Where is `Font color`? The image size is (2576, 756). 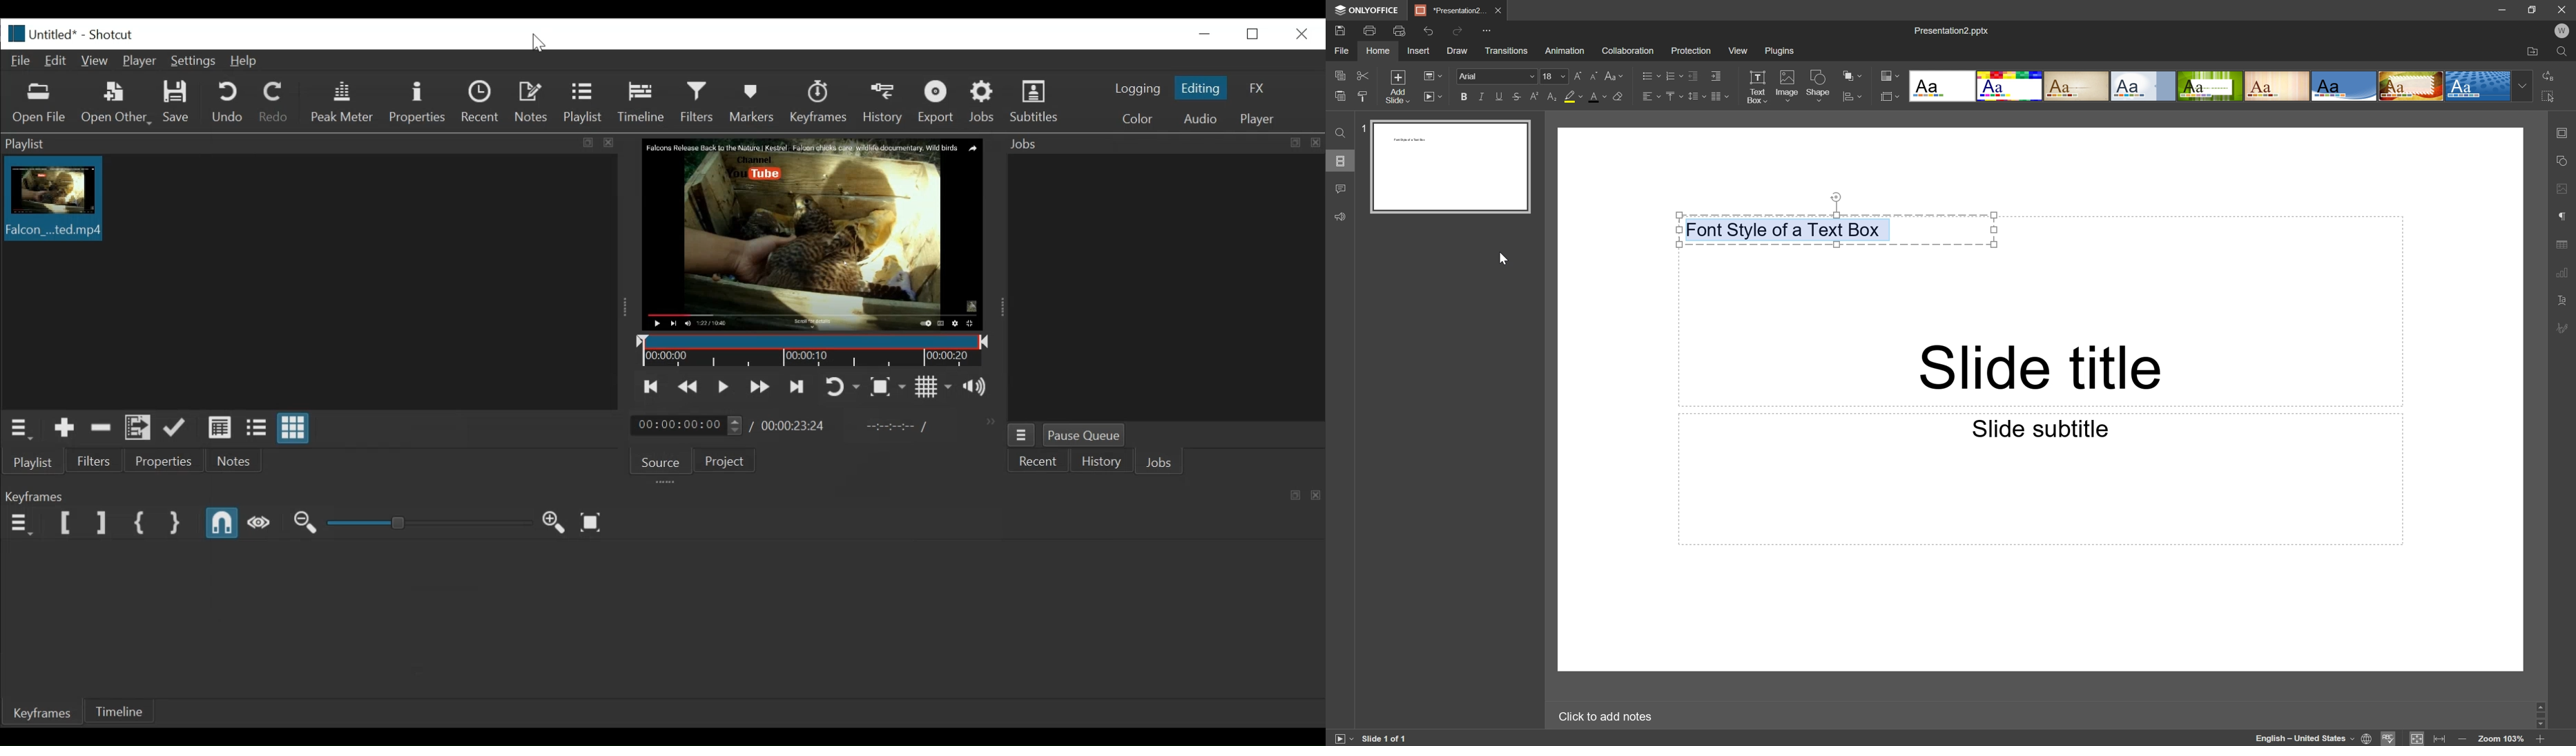
Font color is located at coordinates (1597, 96).